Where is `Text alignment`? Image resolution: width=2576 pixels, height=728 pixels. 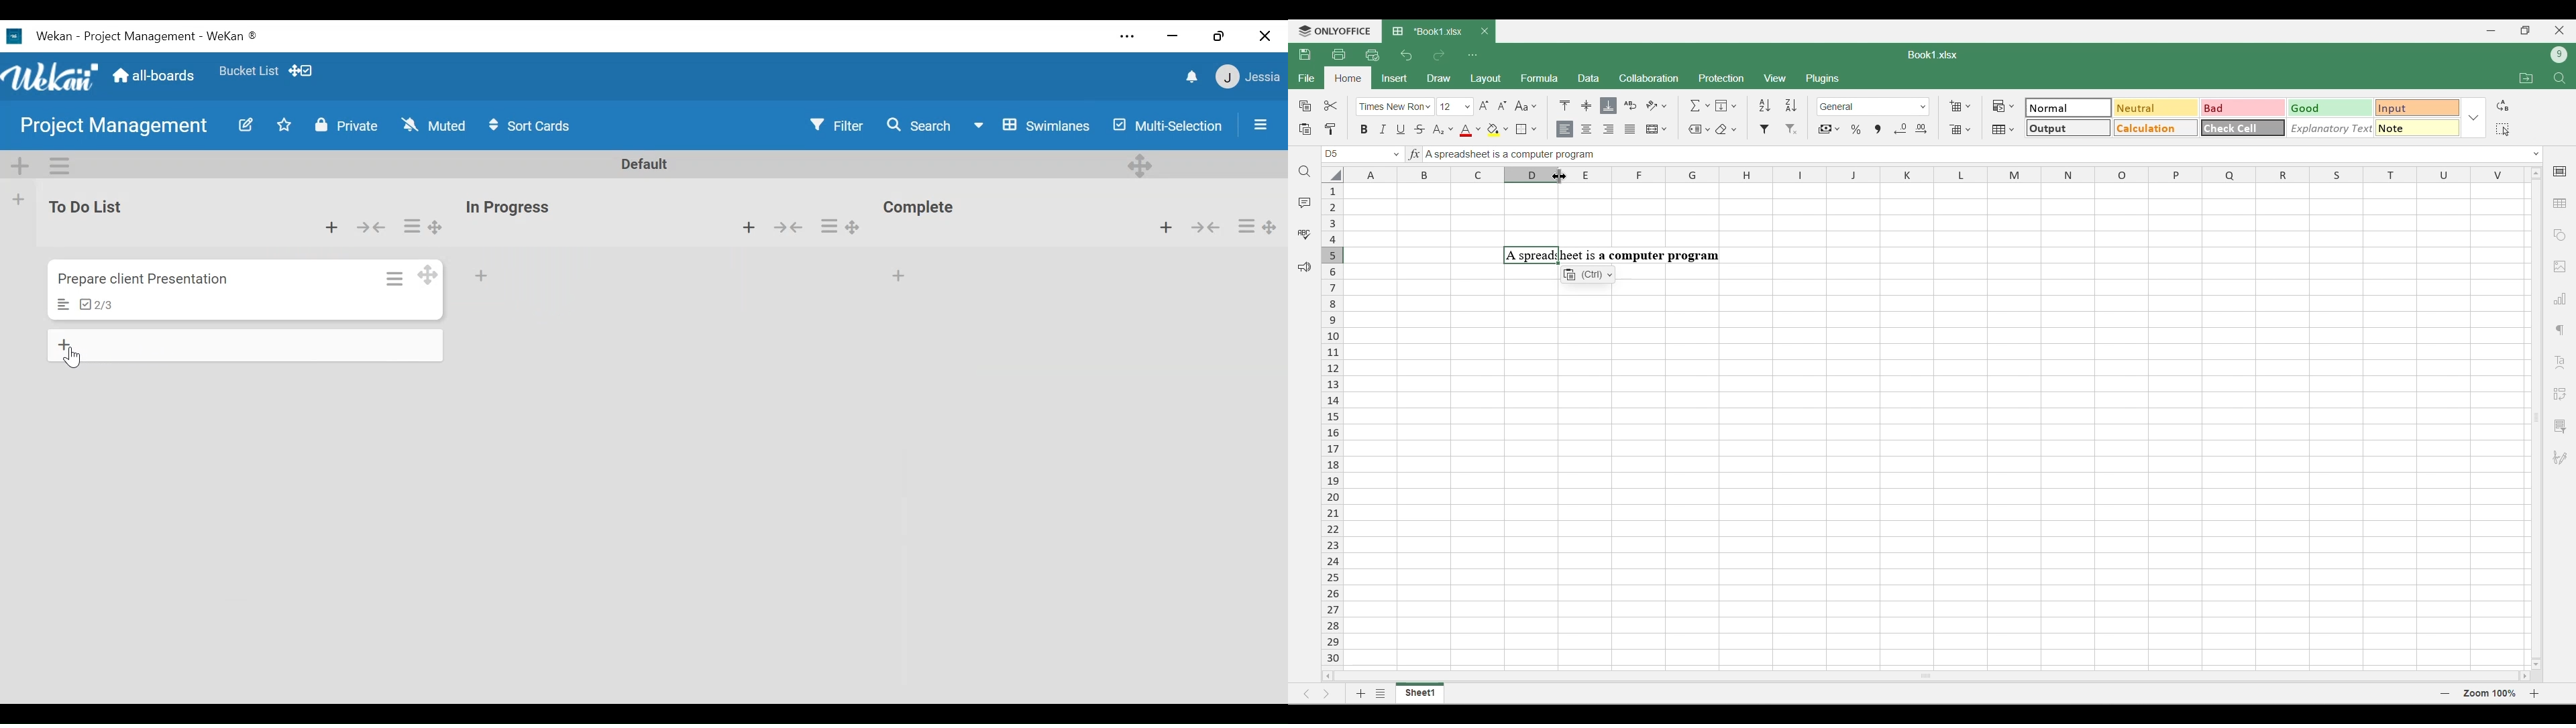
Text alignment is located at coordinates (2560, 362).